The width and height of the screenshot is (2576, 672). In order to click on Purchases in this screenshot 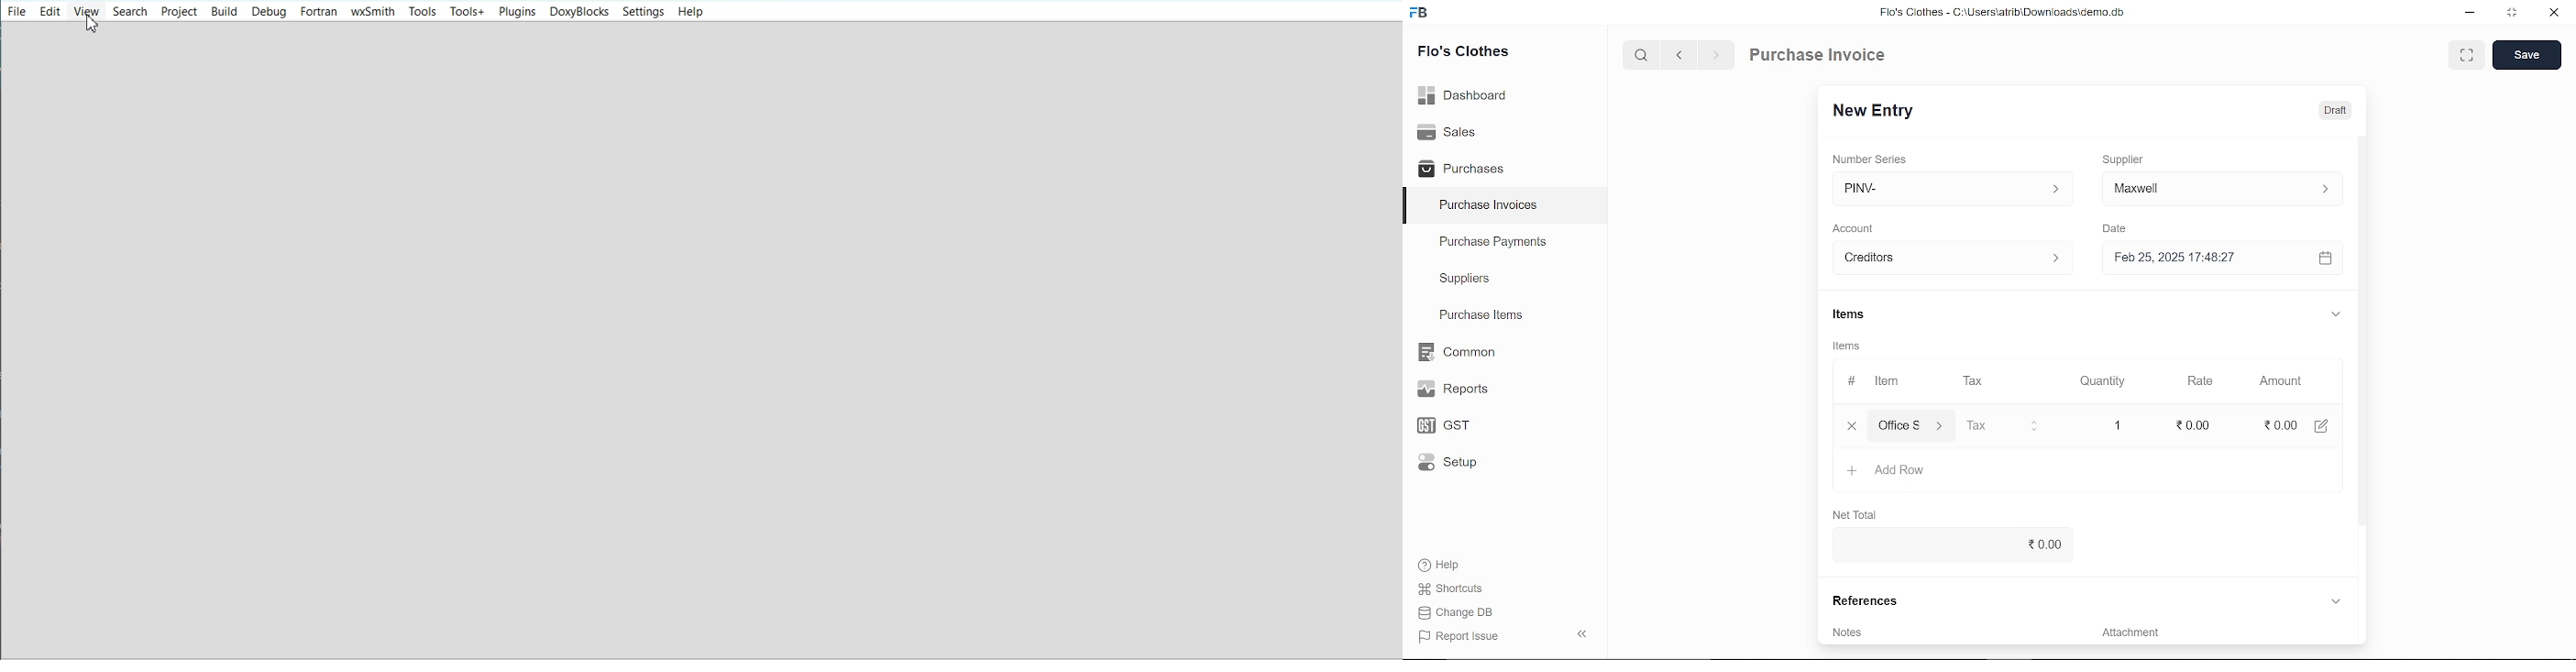, I will do `click(1461, 167)`.